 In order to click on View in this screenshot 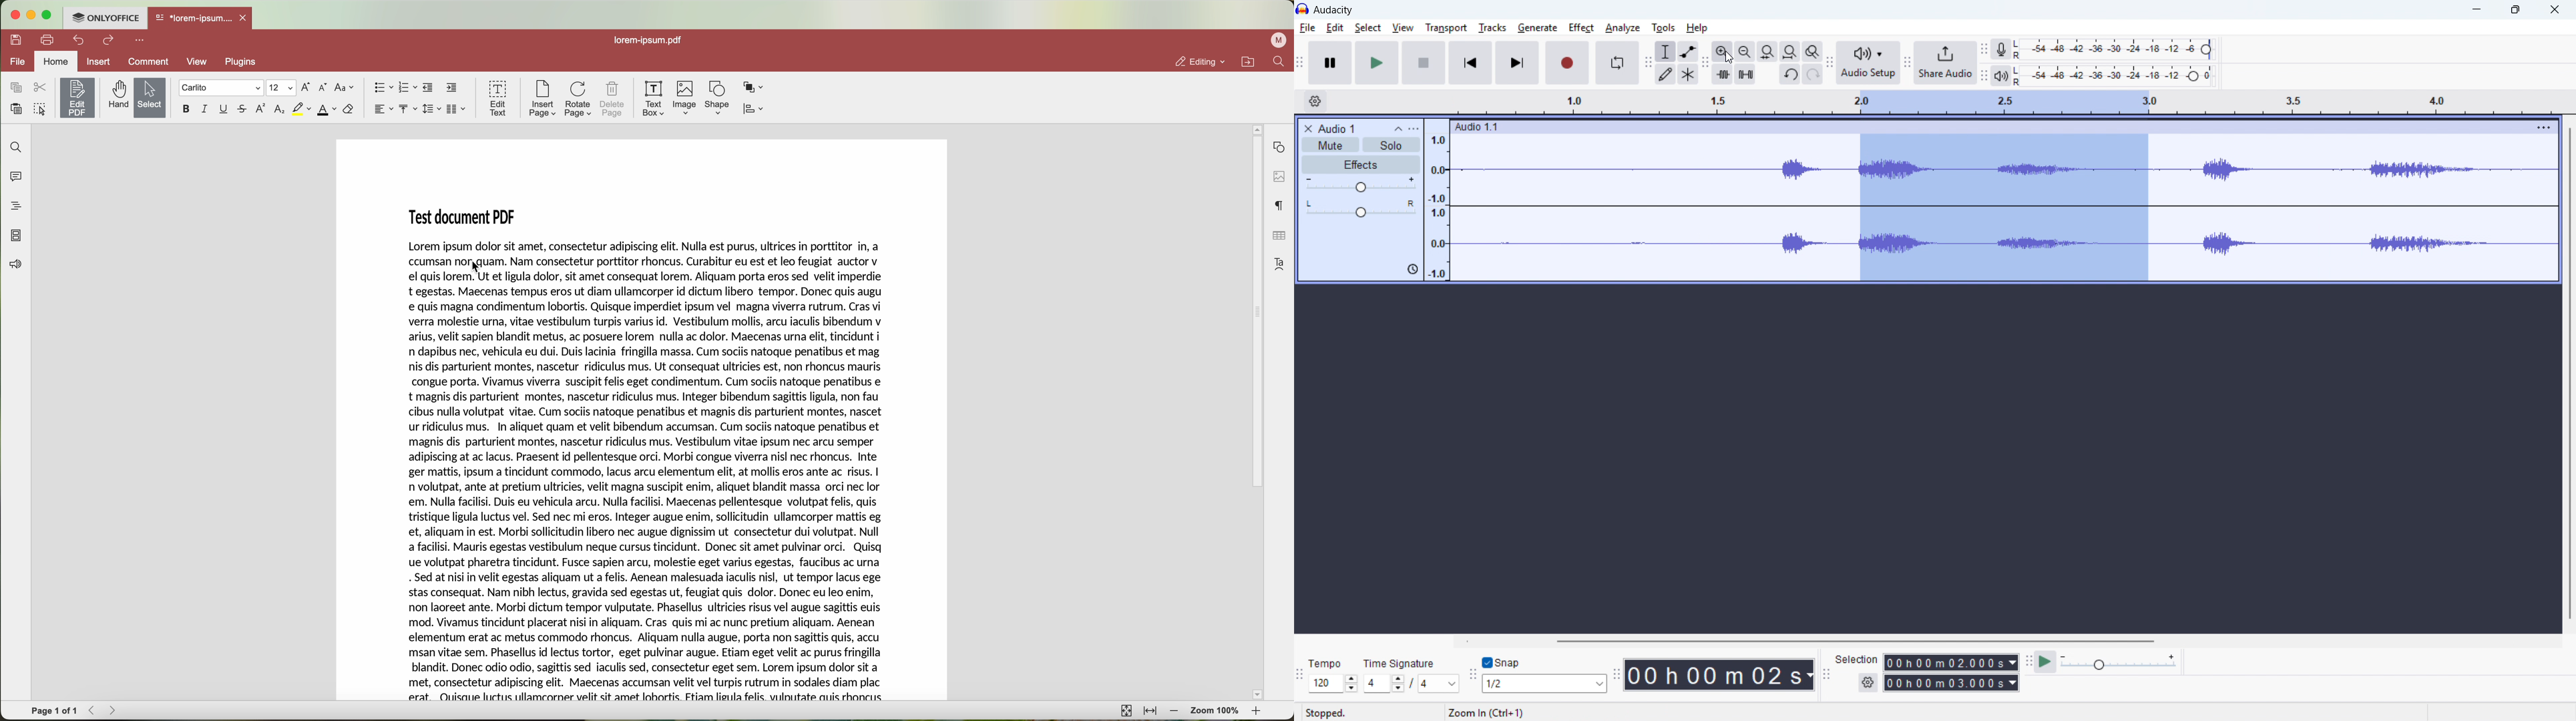, I will do `click(1402, 28)`.